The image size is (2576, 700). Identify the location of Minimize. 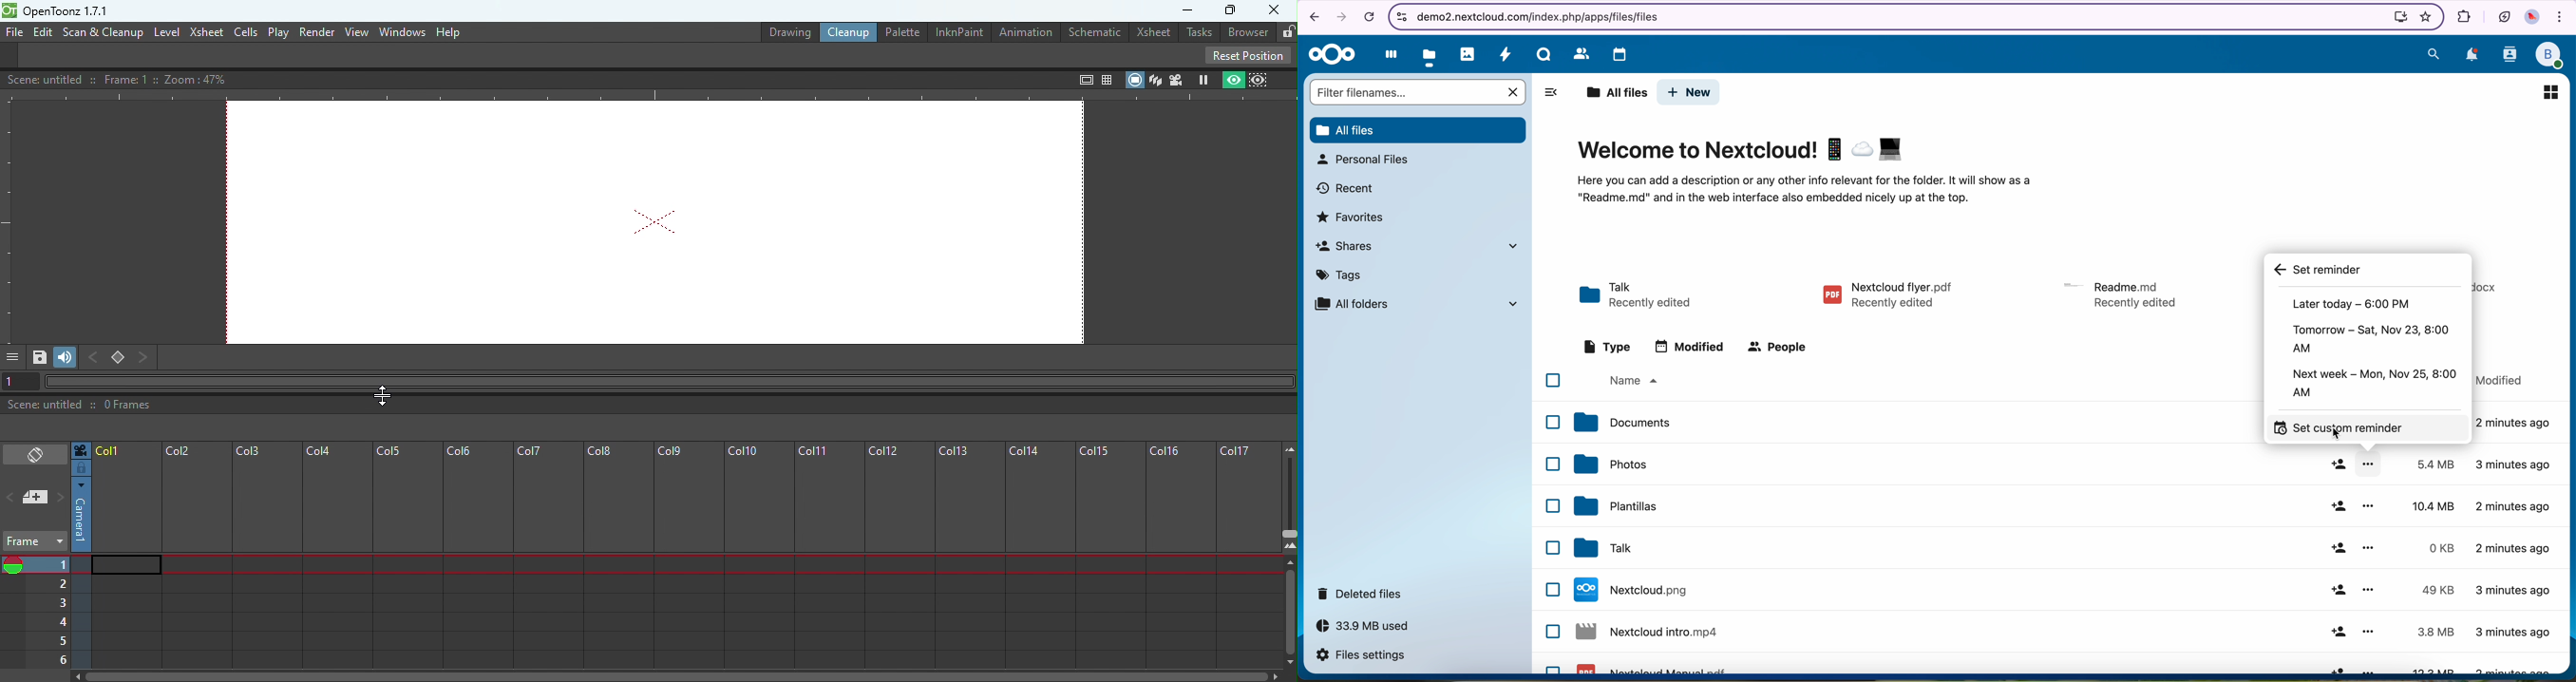
(1182, 10).